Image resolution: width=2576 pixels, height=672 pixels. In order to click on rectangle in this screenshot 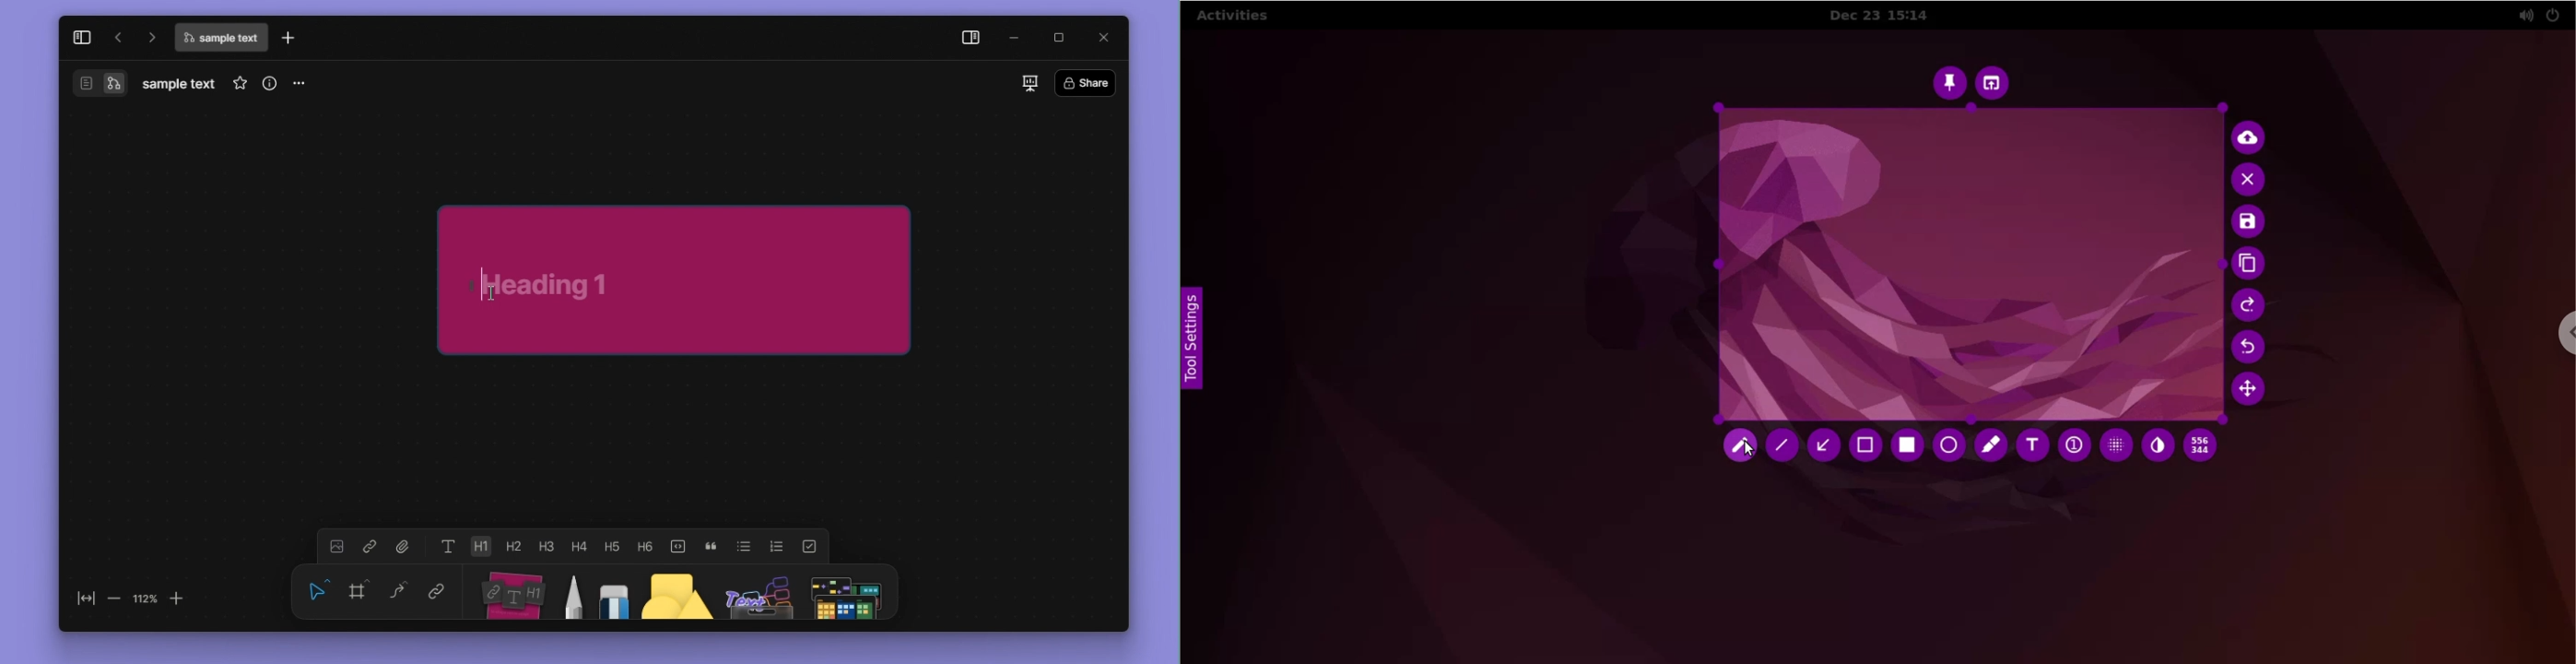, I will do `click(1912, 446)`.